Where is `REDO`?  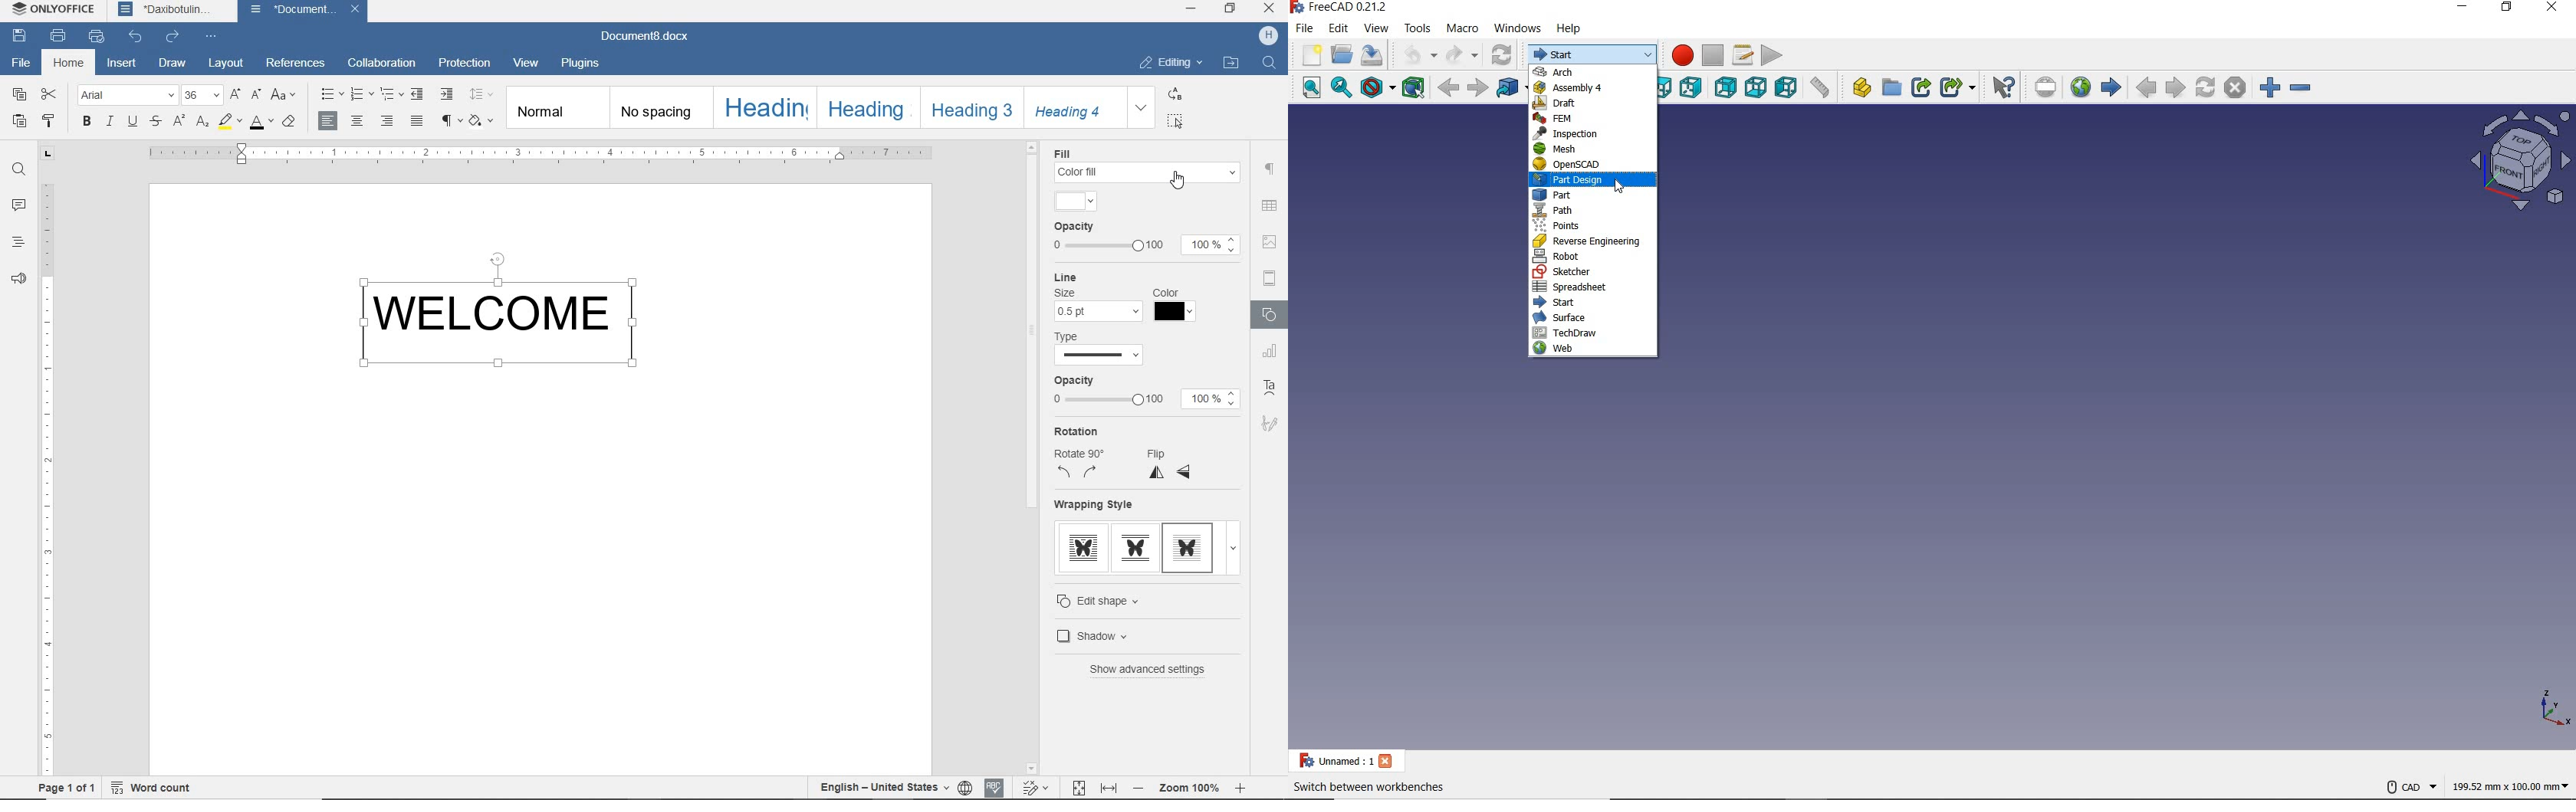
REDO is located at coordinates (1462, 56).